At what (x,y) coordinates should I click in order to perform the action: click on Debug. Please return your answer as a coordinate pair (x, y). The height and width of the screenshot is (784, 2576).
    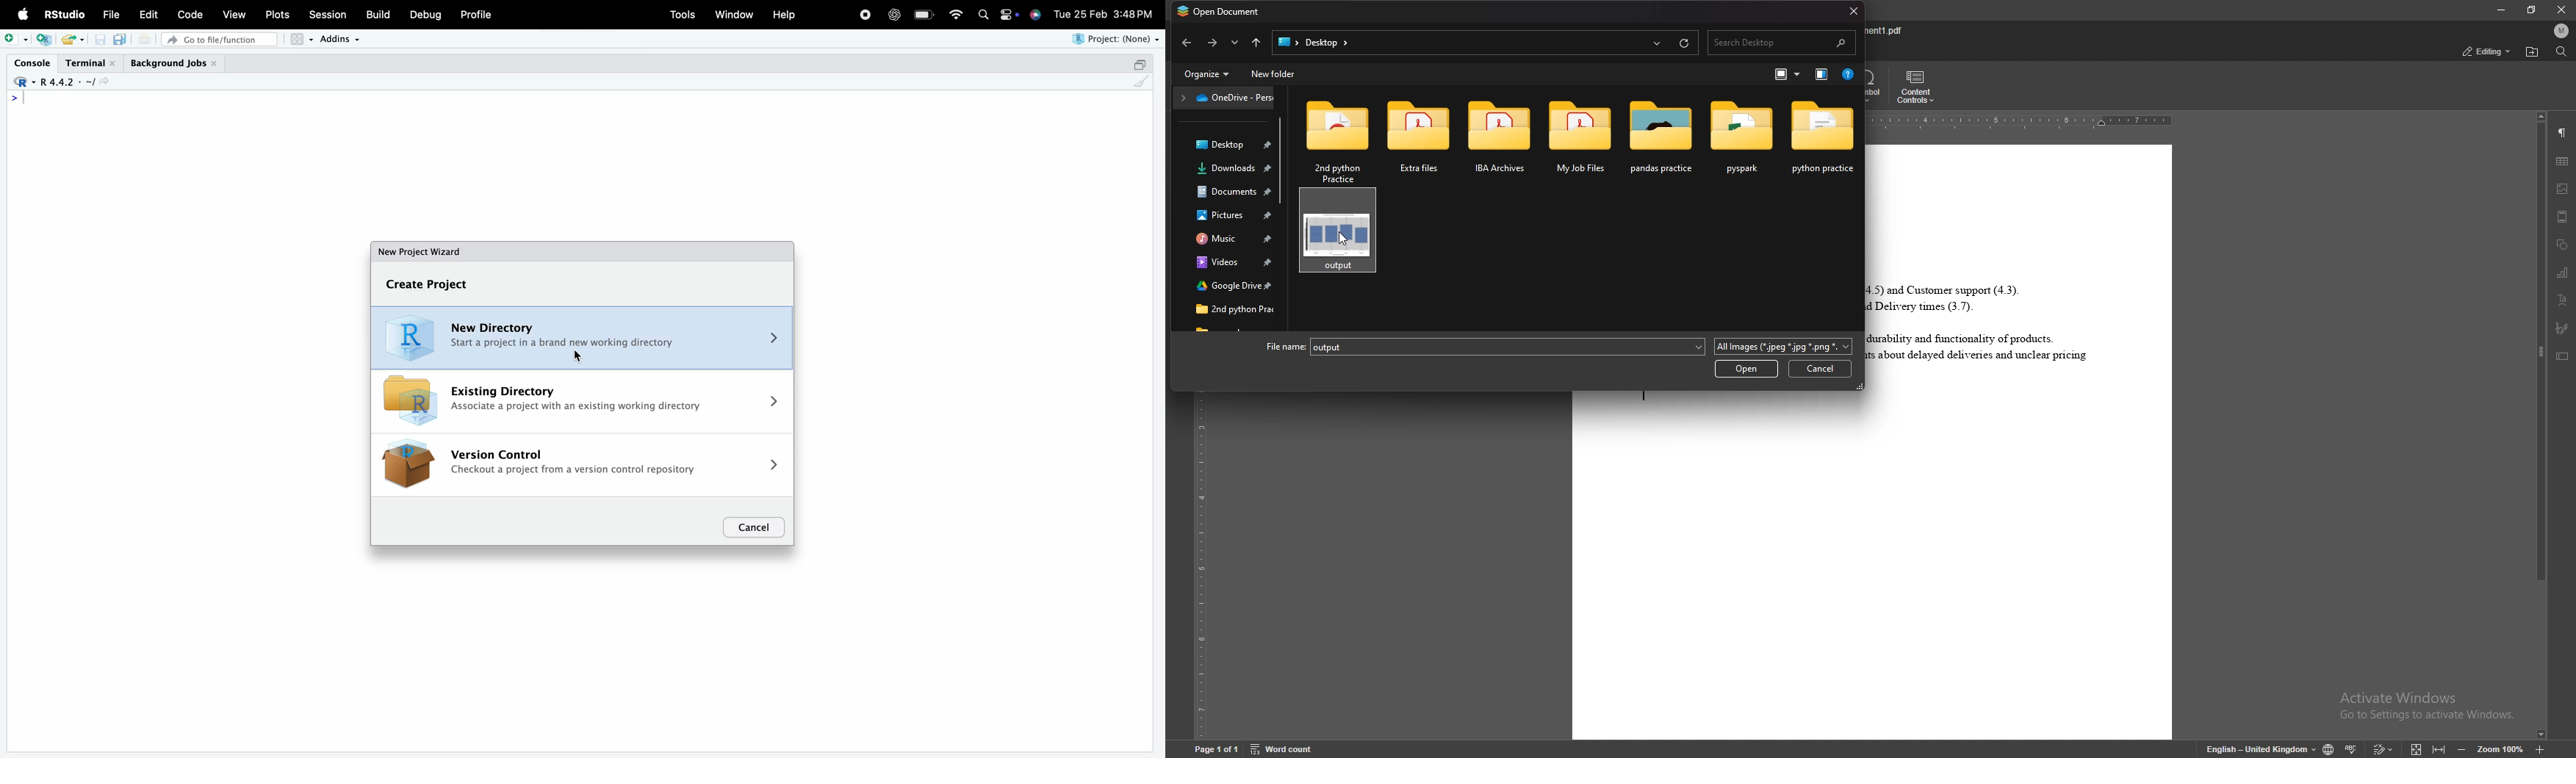
    Looking at the image, I should click on (426, 15).